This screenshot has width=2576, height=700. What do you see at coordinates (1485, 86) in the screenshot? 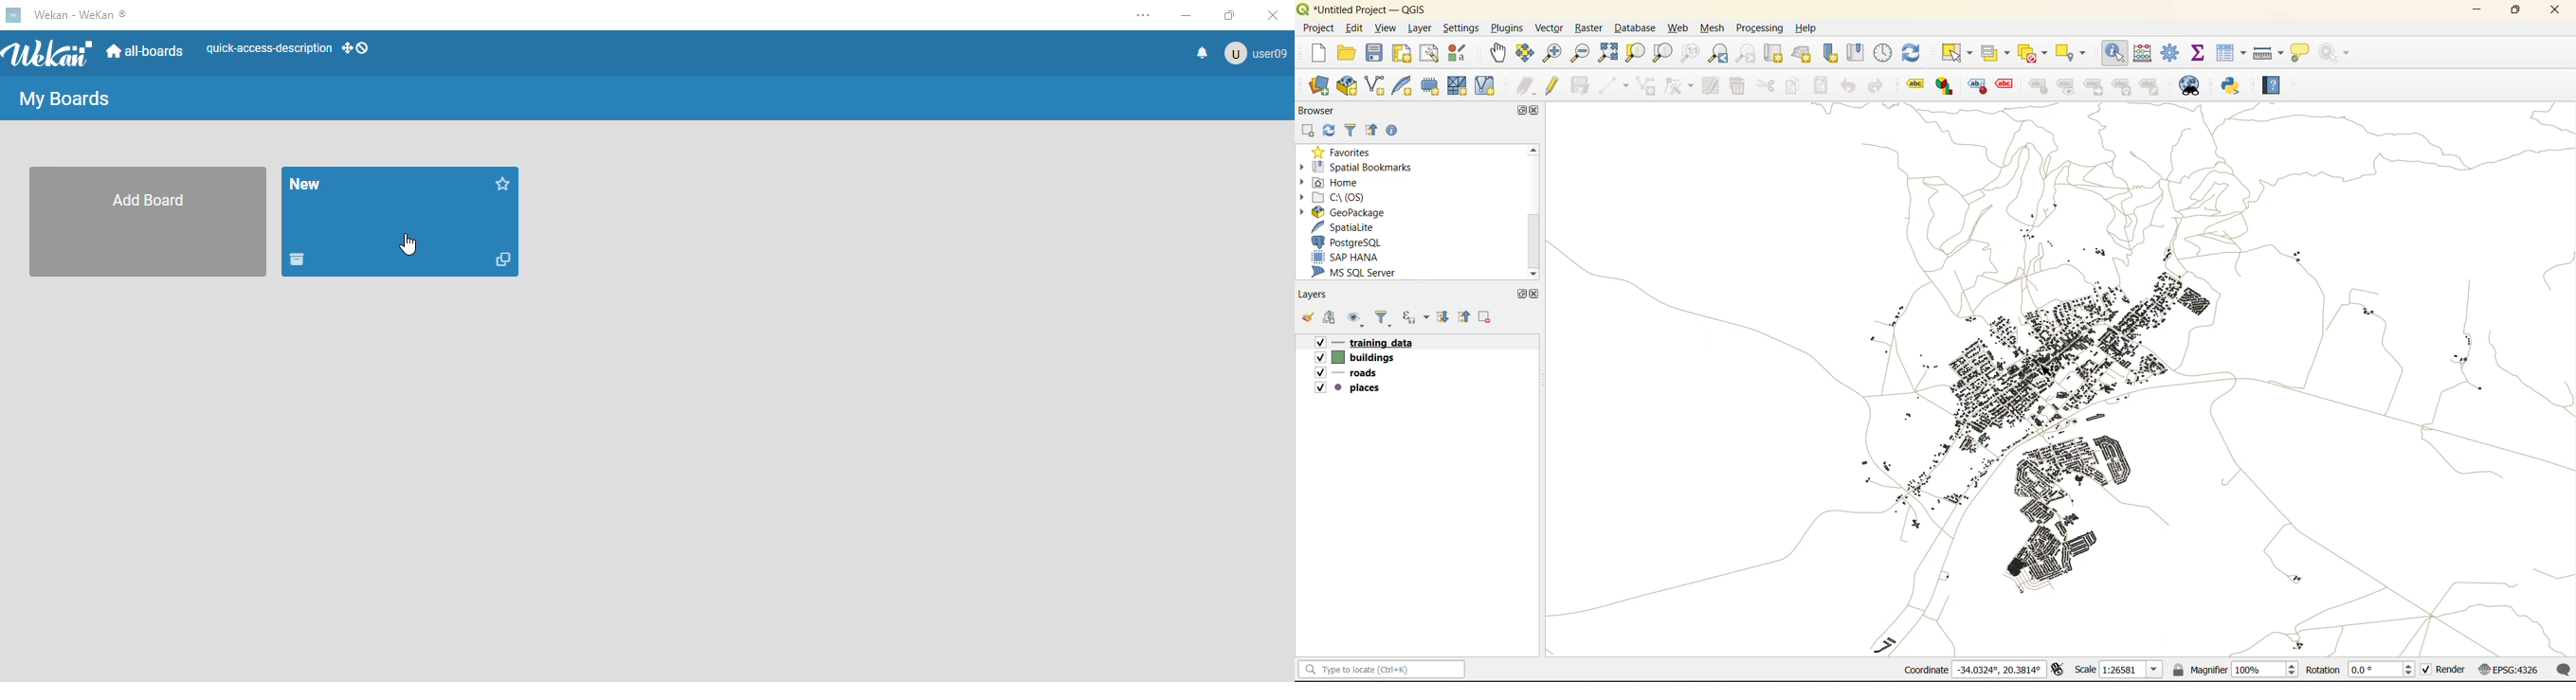
I see `new virtual layer` at bounding box center [1485, 86].